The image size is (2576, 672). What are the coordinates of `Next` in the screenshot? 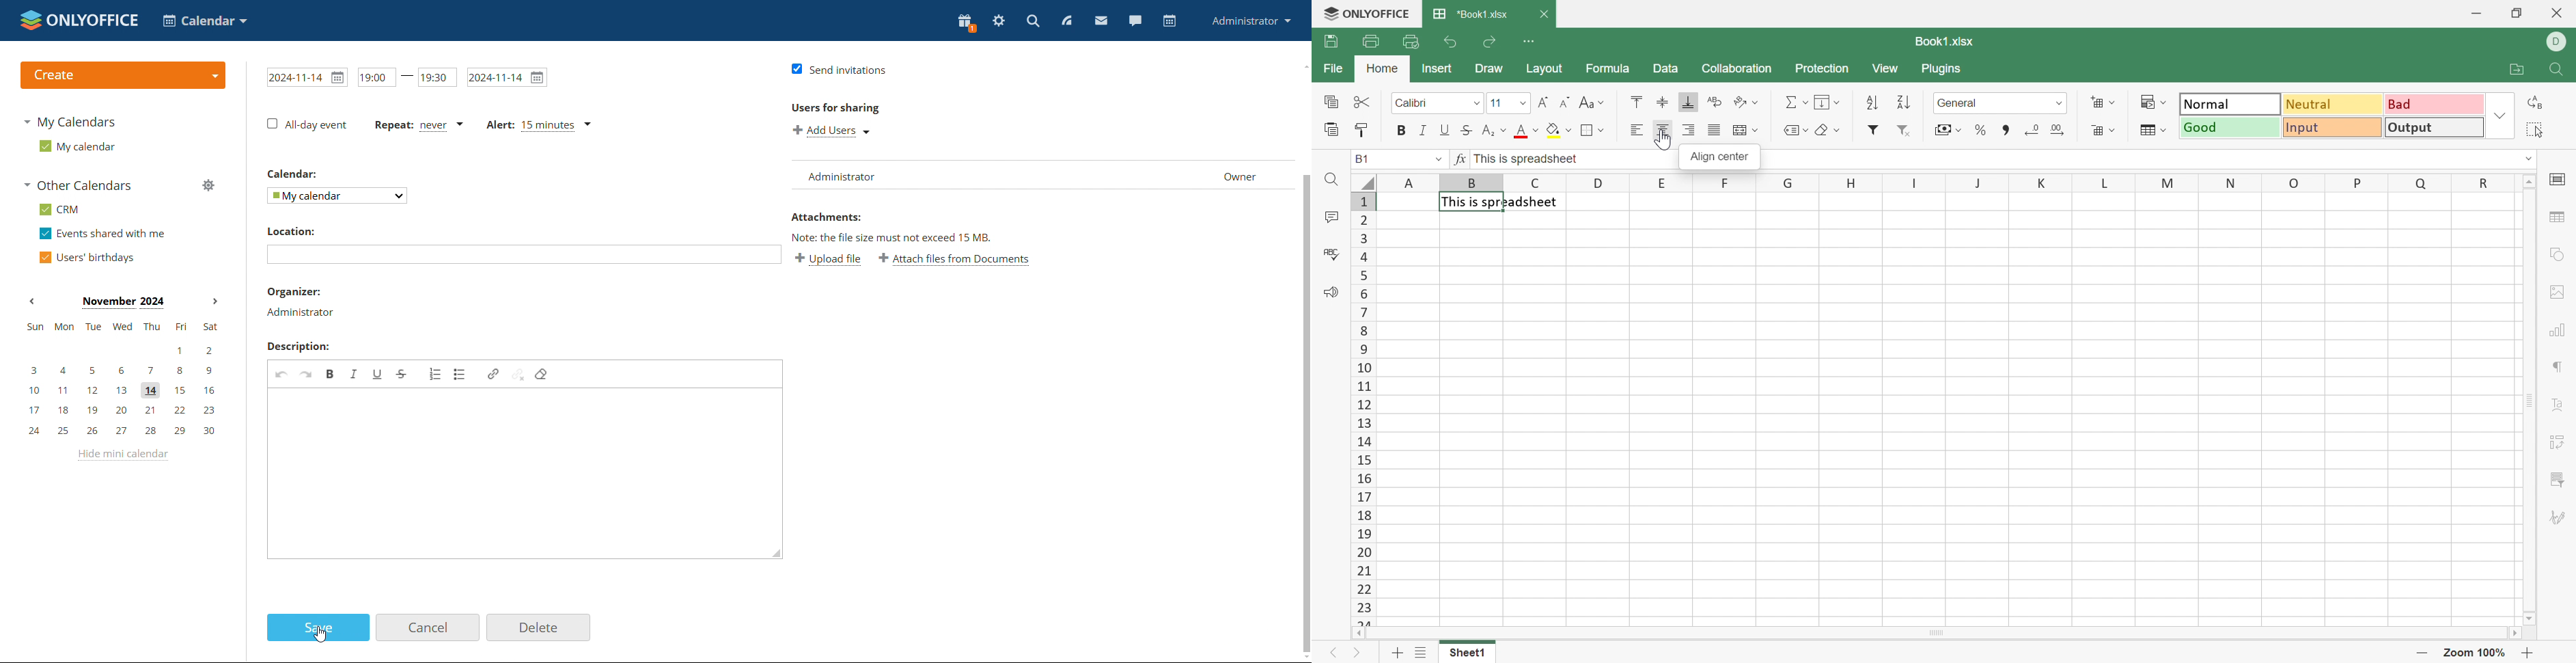 It's located at (1357, 652).